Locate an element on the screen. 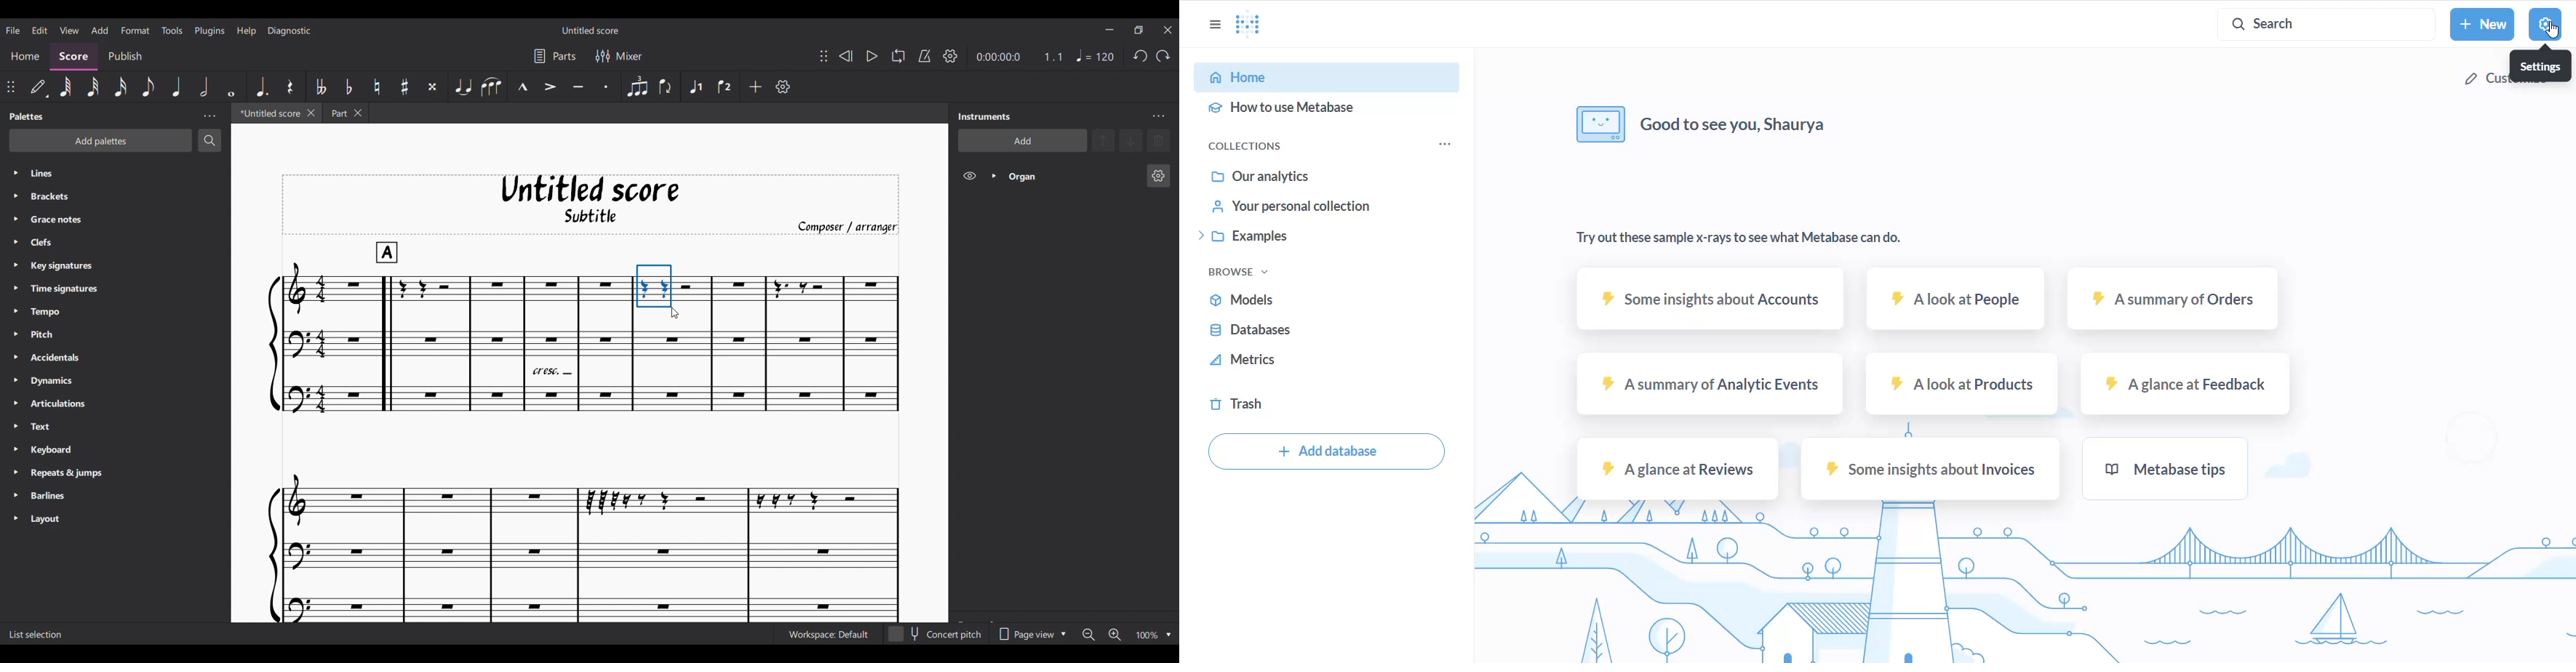 This screenshot has width=2576, height=672. Delete selection is located at coordinates (1159, 141).